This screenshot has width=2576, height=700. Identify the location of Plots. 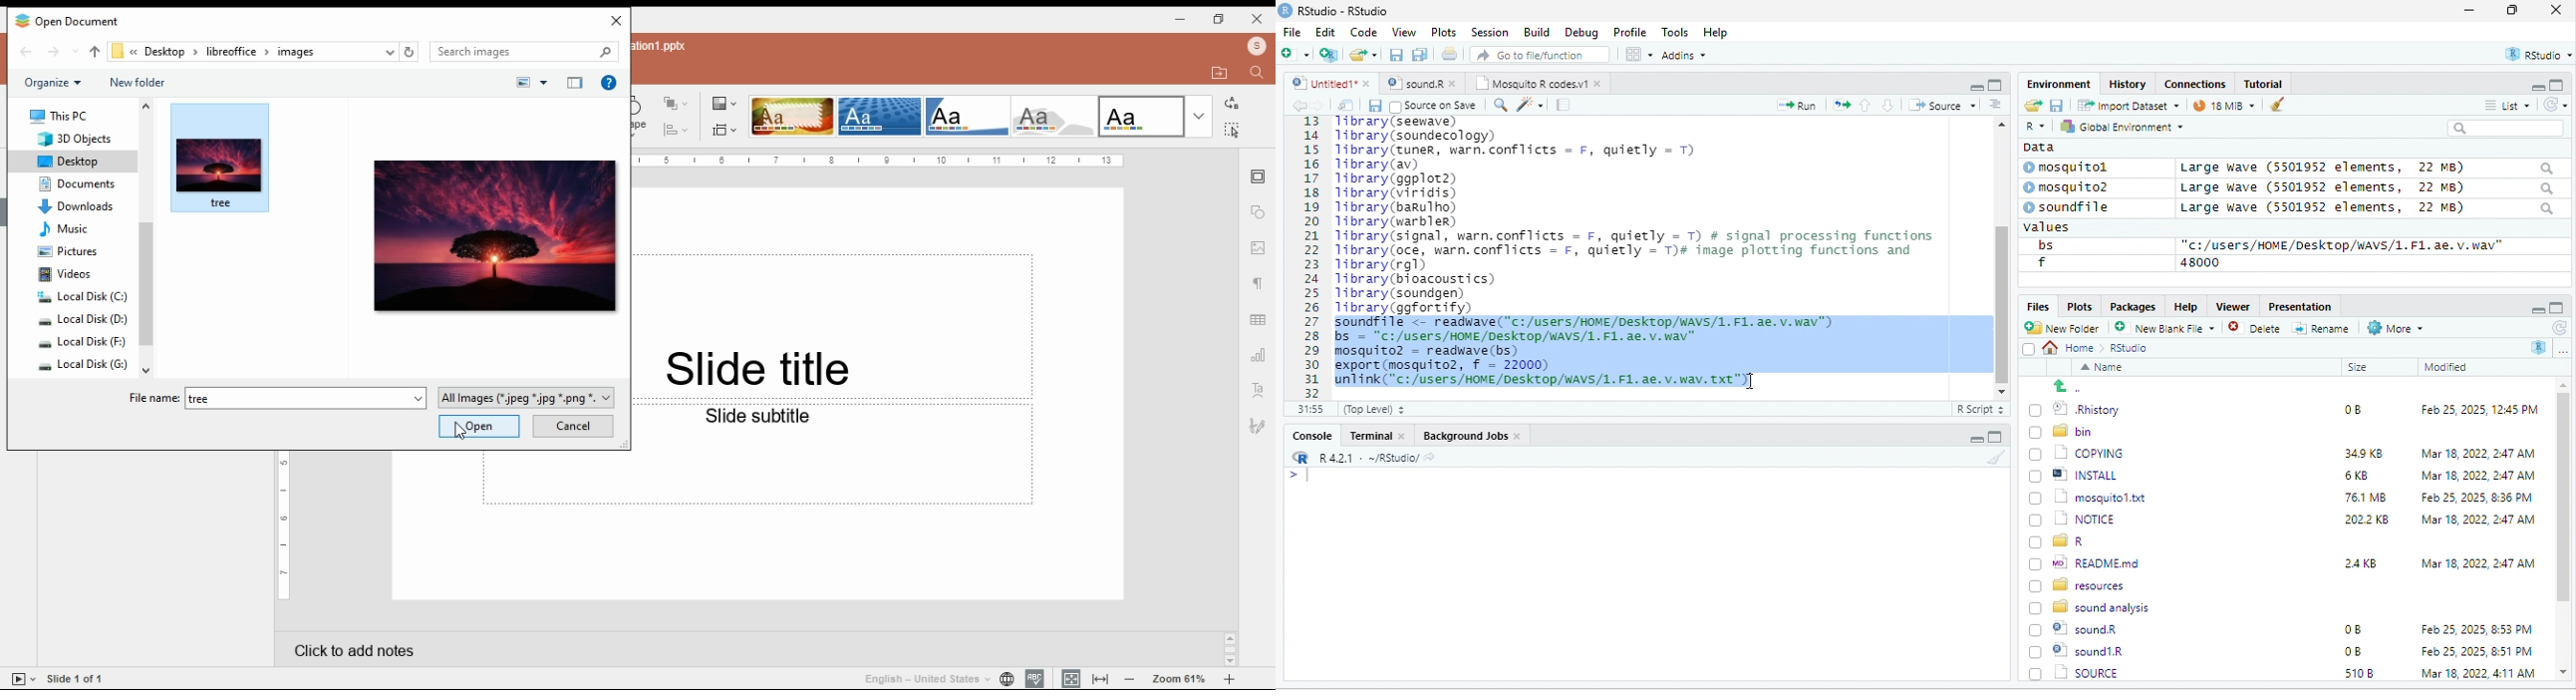
(1445, 32).